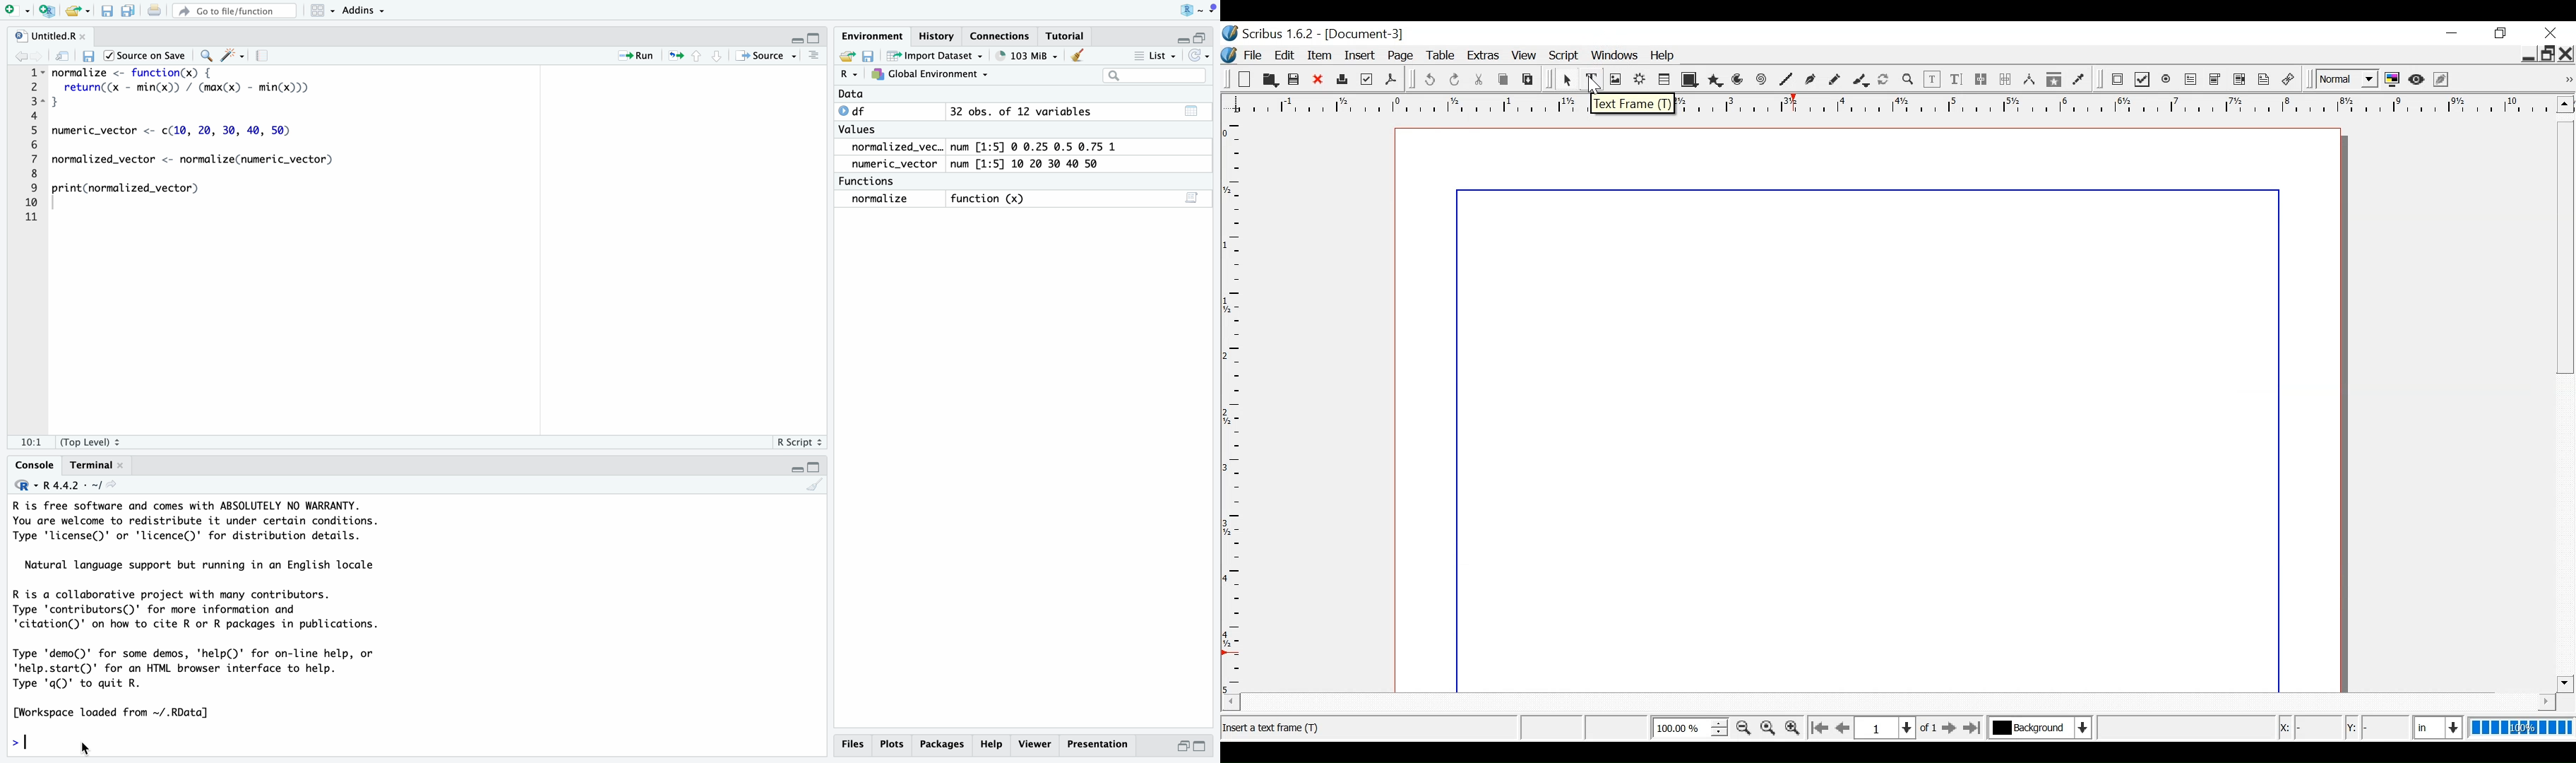 This screenshot has height=784, width=2576. What do you see at coordinates (1525, 55) in the screenshot?
I see `View` at bounding box center [1525, 55].